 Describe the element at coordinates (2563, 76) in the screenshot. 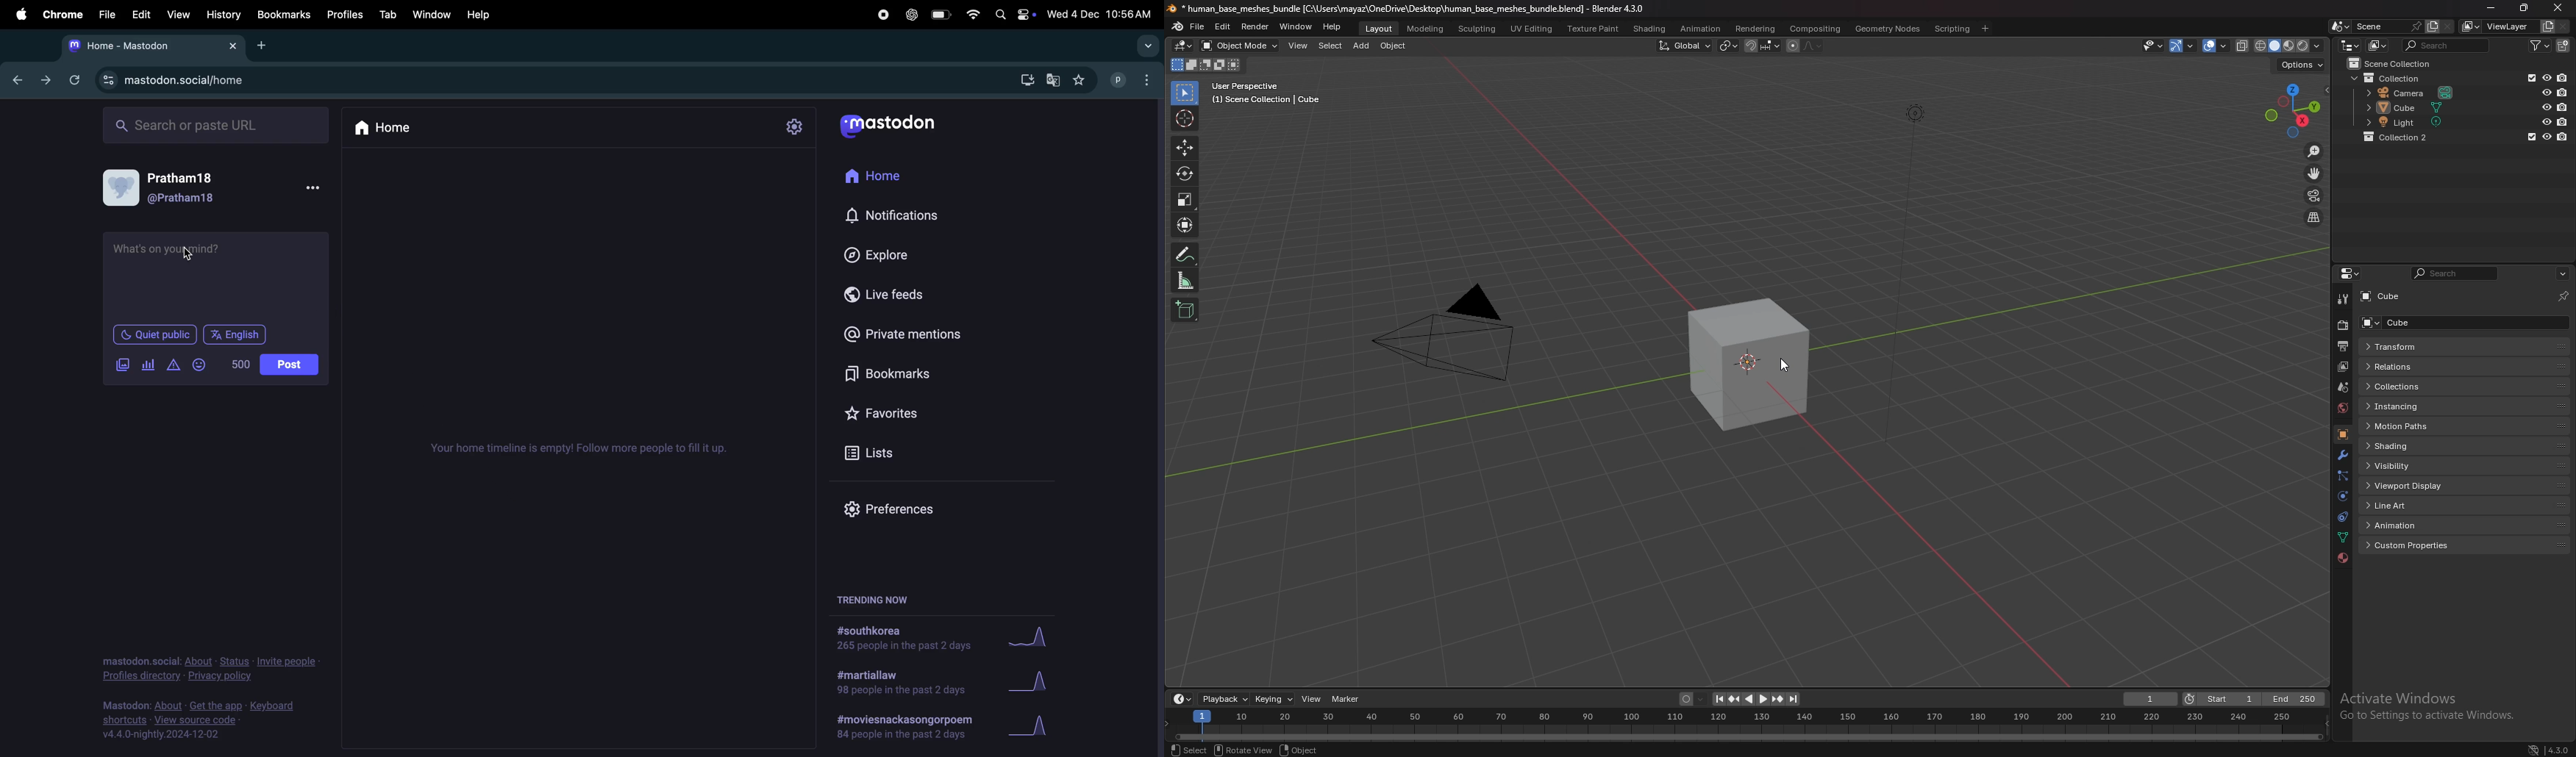

I see `disable in renders` at that location.